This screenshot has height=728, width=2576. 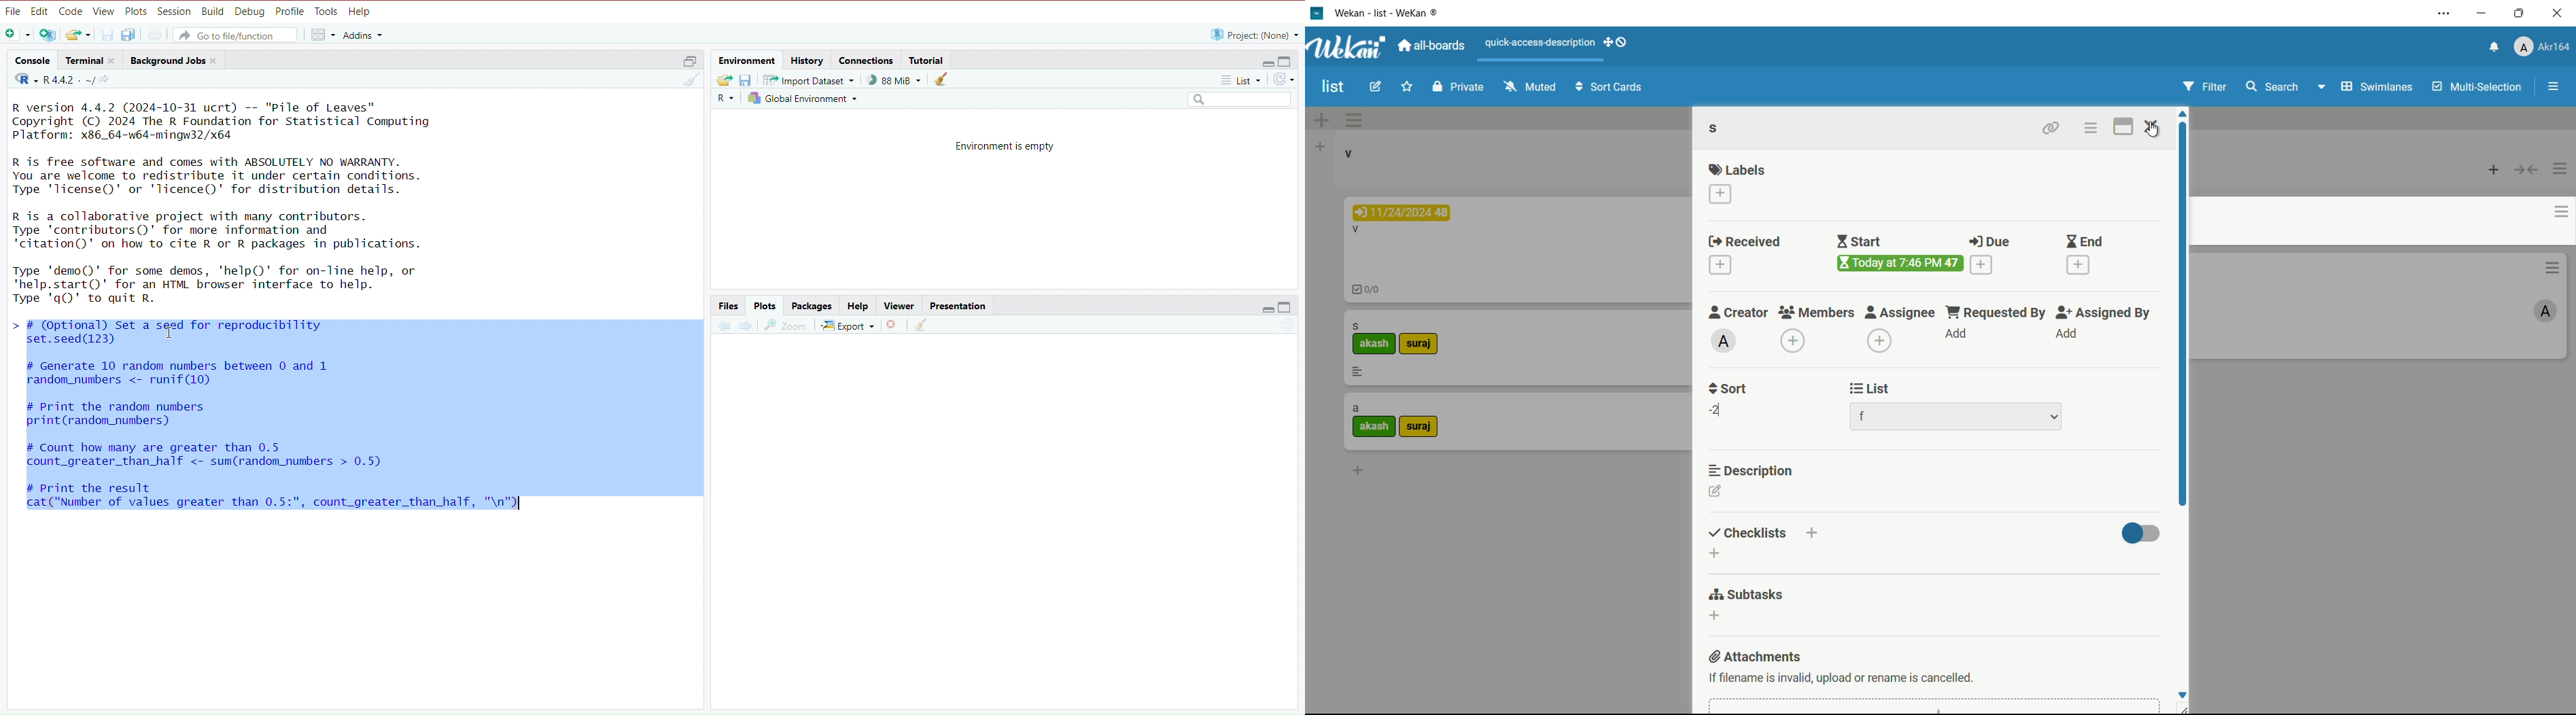 I want to click on R442. ~/, so click(x=61, y=80).